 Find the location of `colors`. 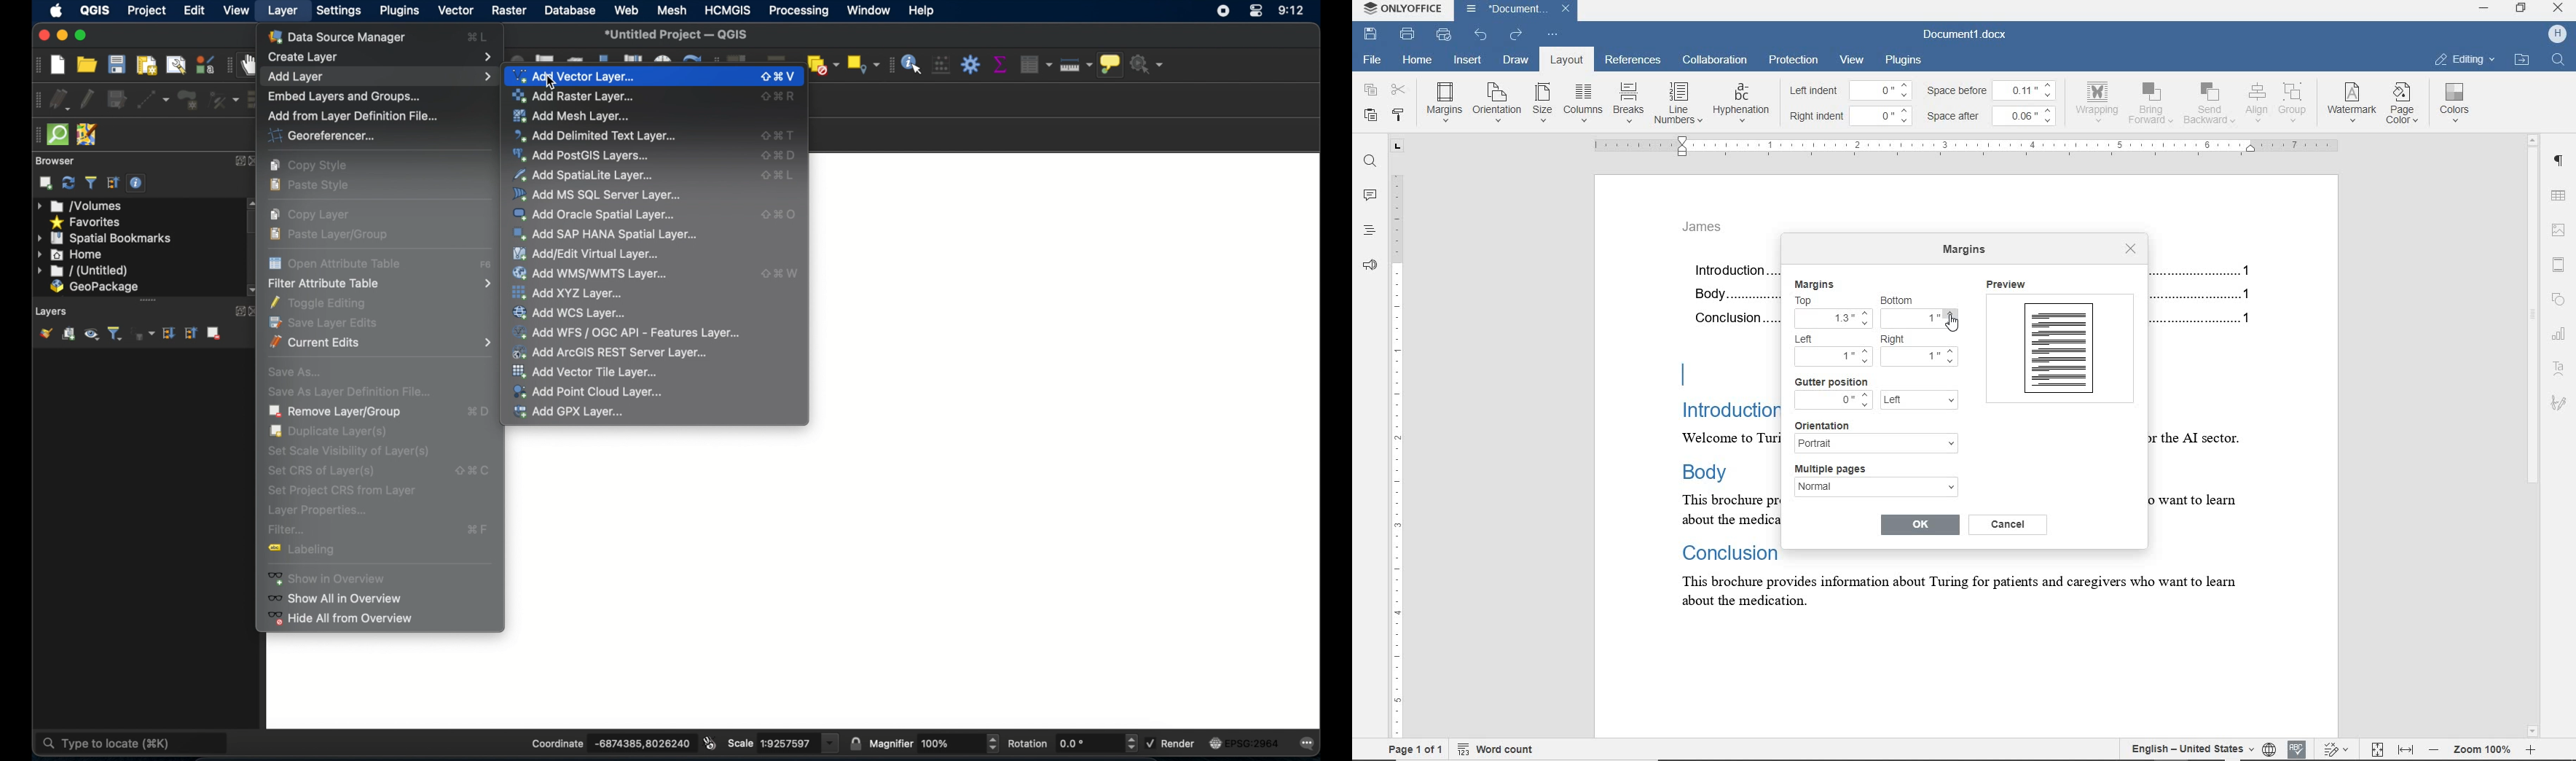

colors is located at coordinates (2457, 103).